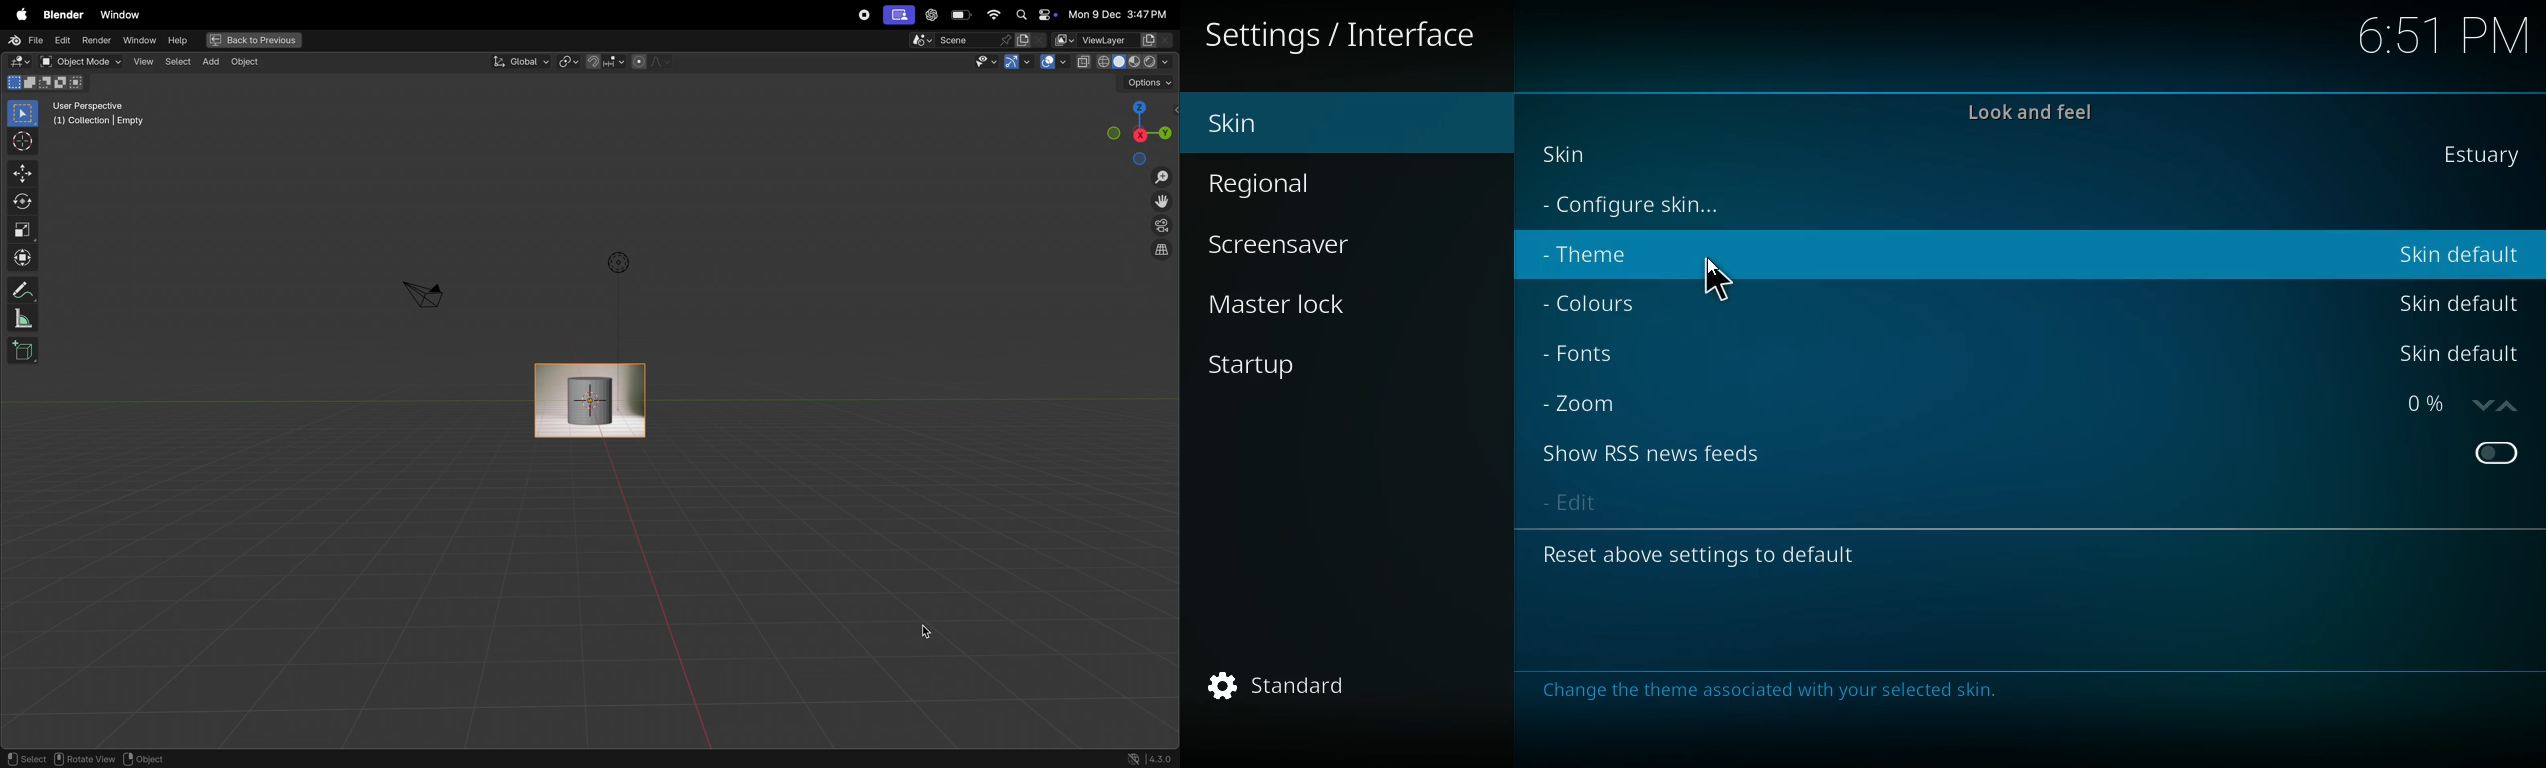 The width and height of the screenshot is (2548, 784). Describe the element at coordinates (1323, 185) in the screenshot. I see `regional` at that location.